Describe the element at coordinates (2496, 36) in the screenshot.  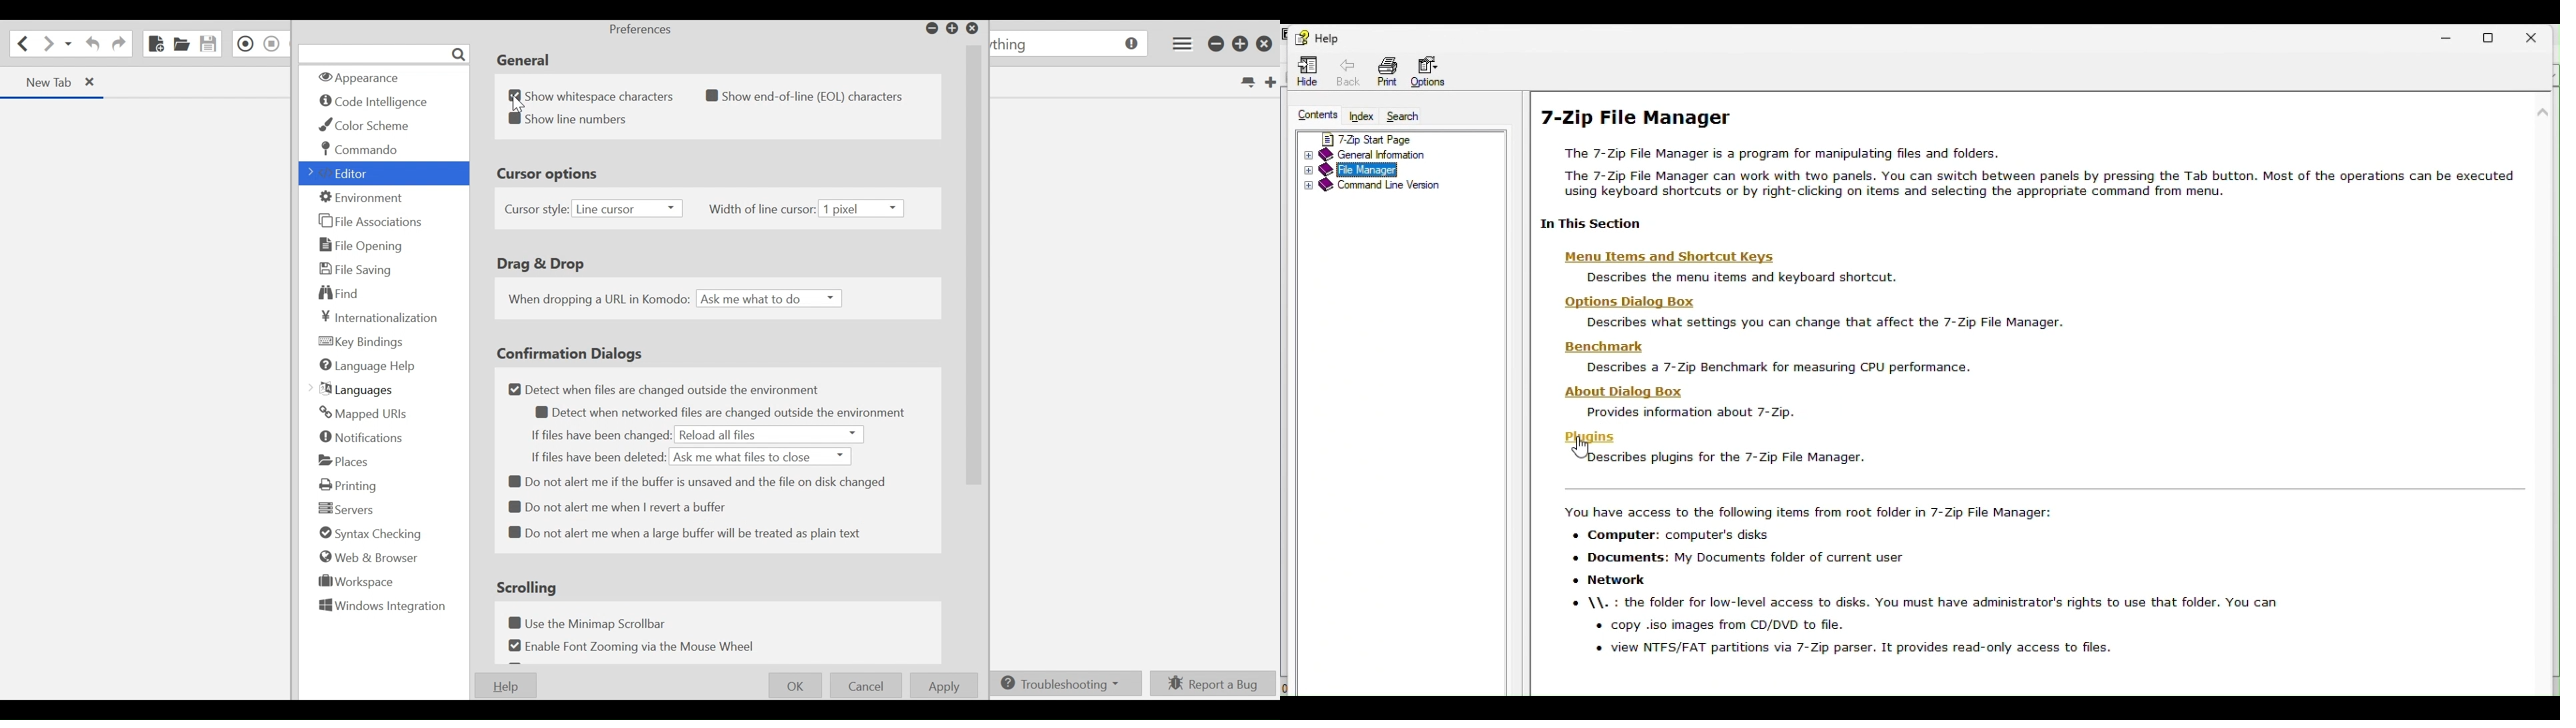
I see `Restore` at that location.